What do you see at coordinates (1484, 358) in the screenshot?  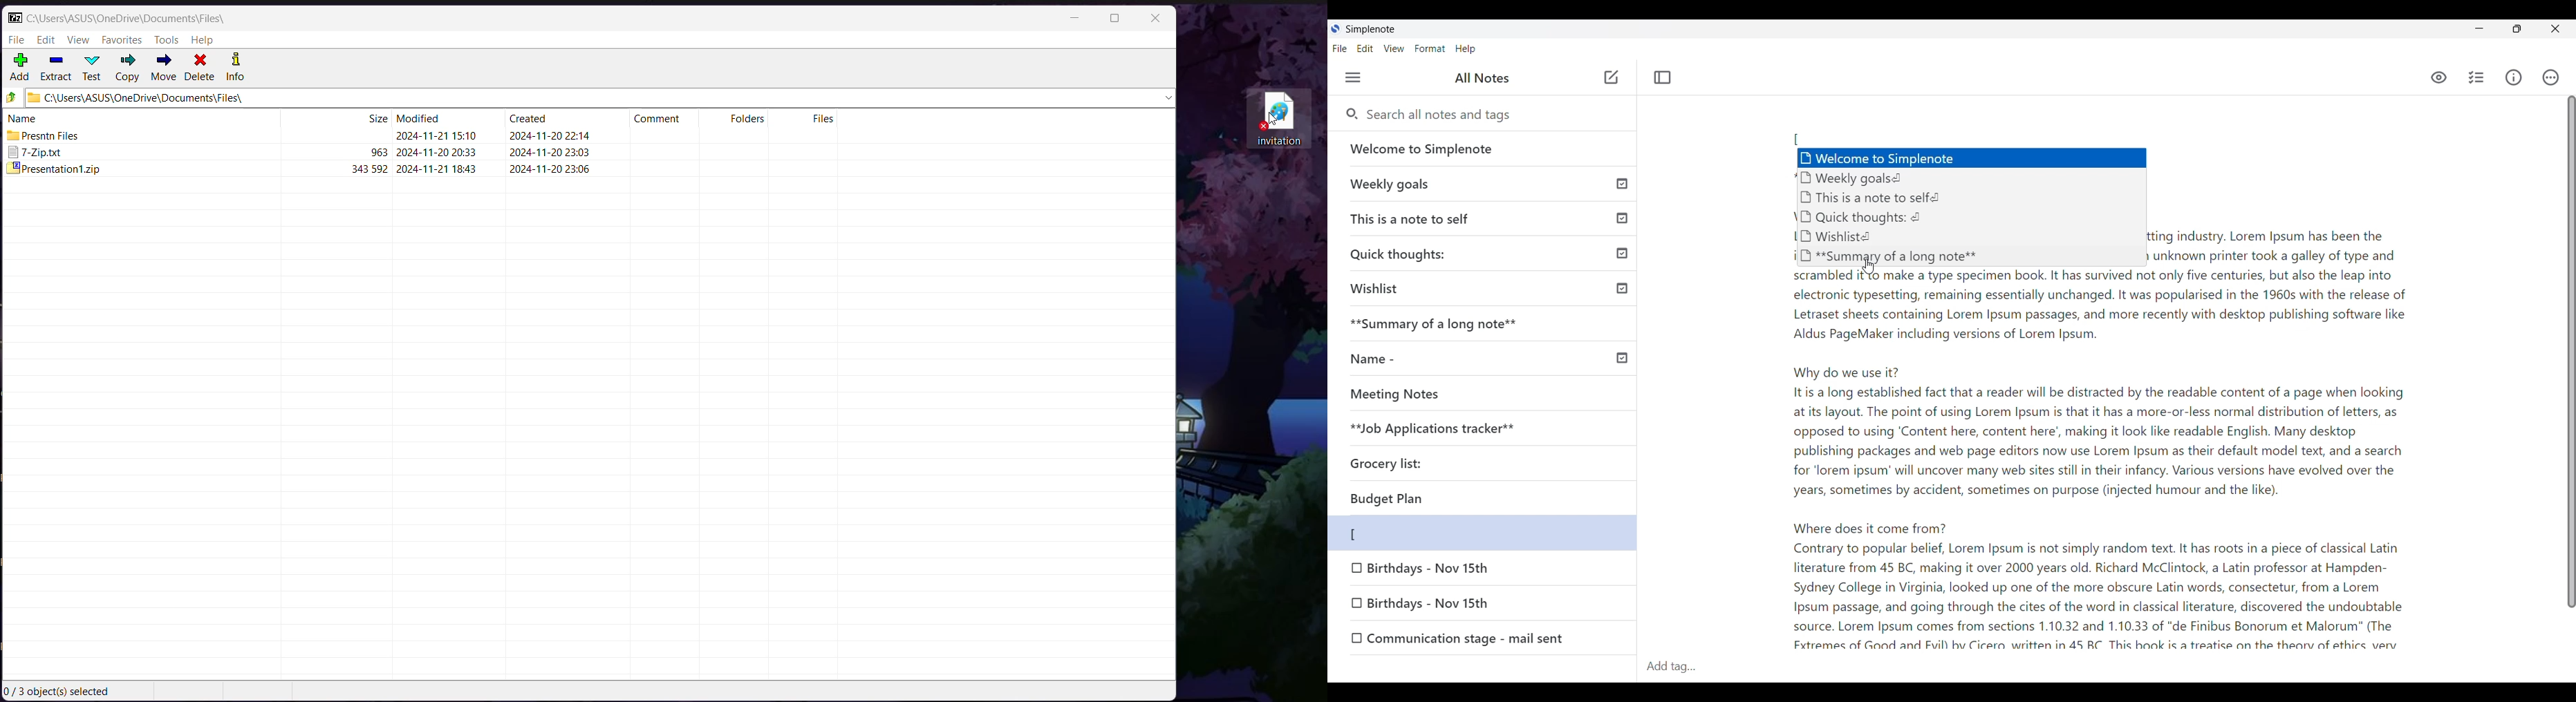 I see `Name` at bounding box center [1484, 358].